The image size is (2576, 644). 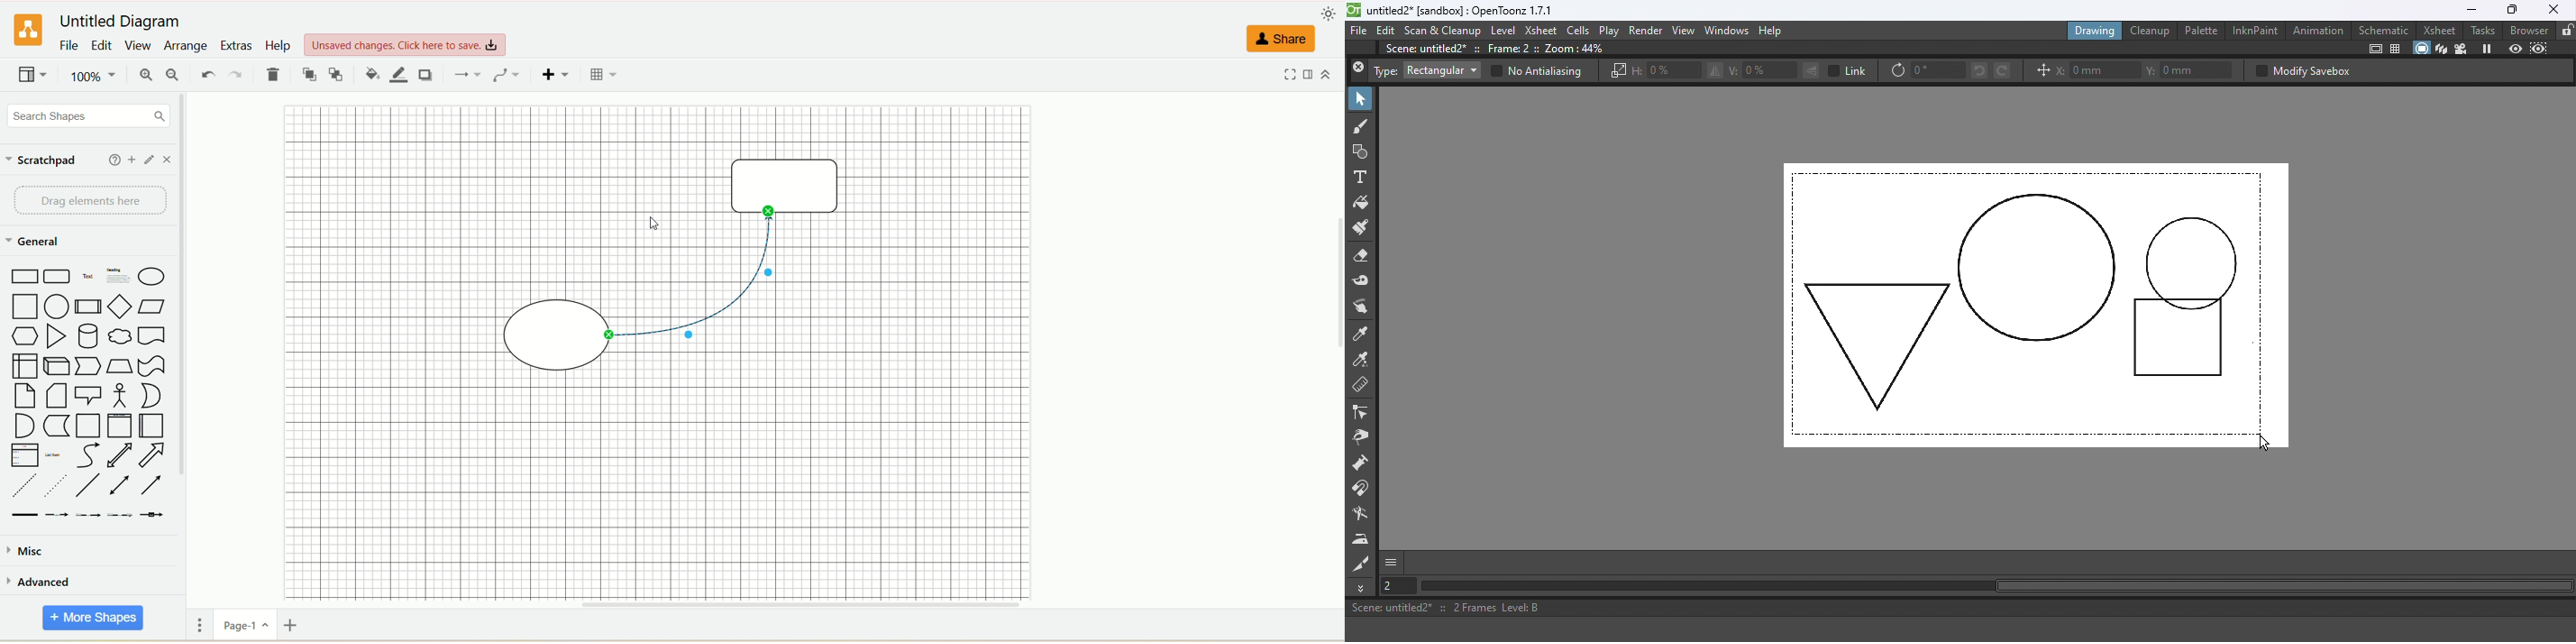 I want to click on file, so click(x=68, y=47).